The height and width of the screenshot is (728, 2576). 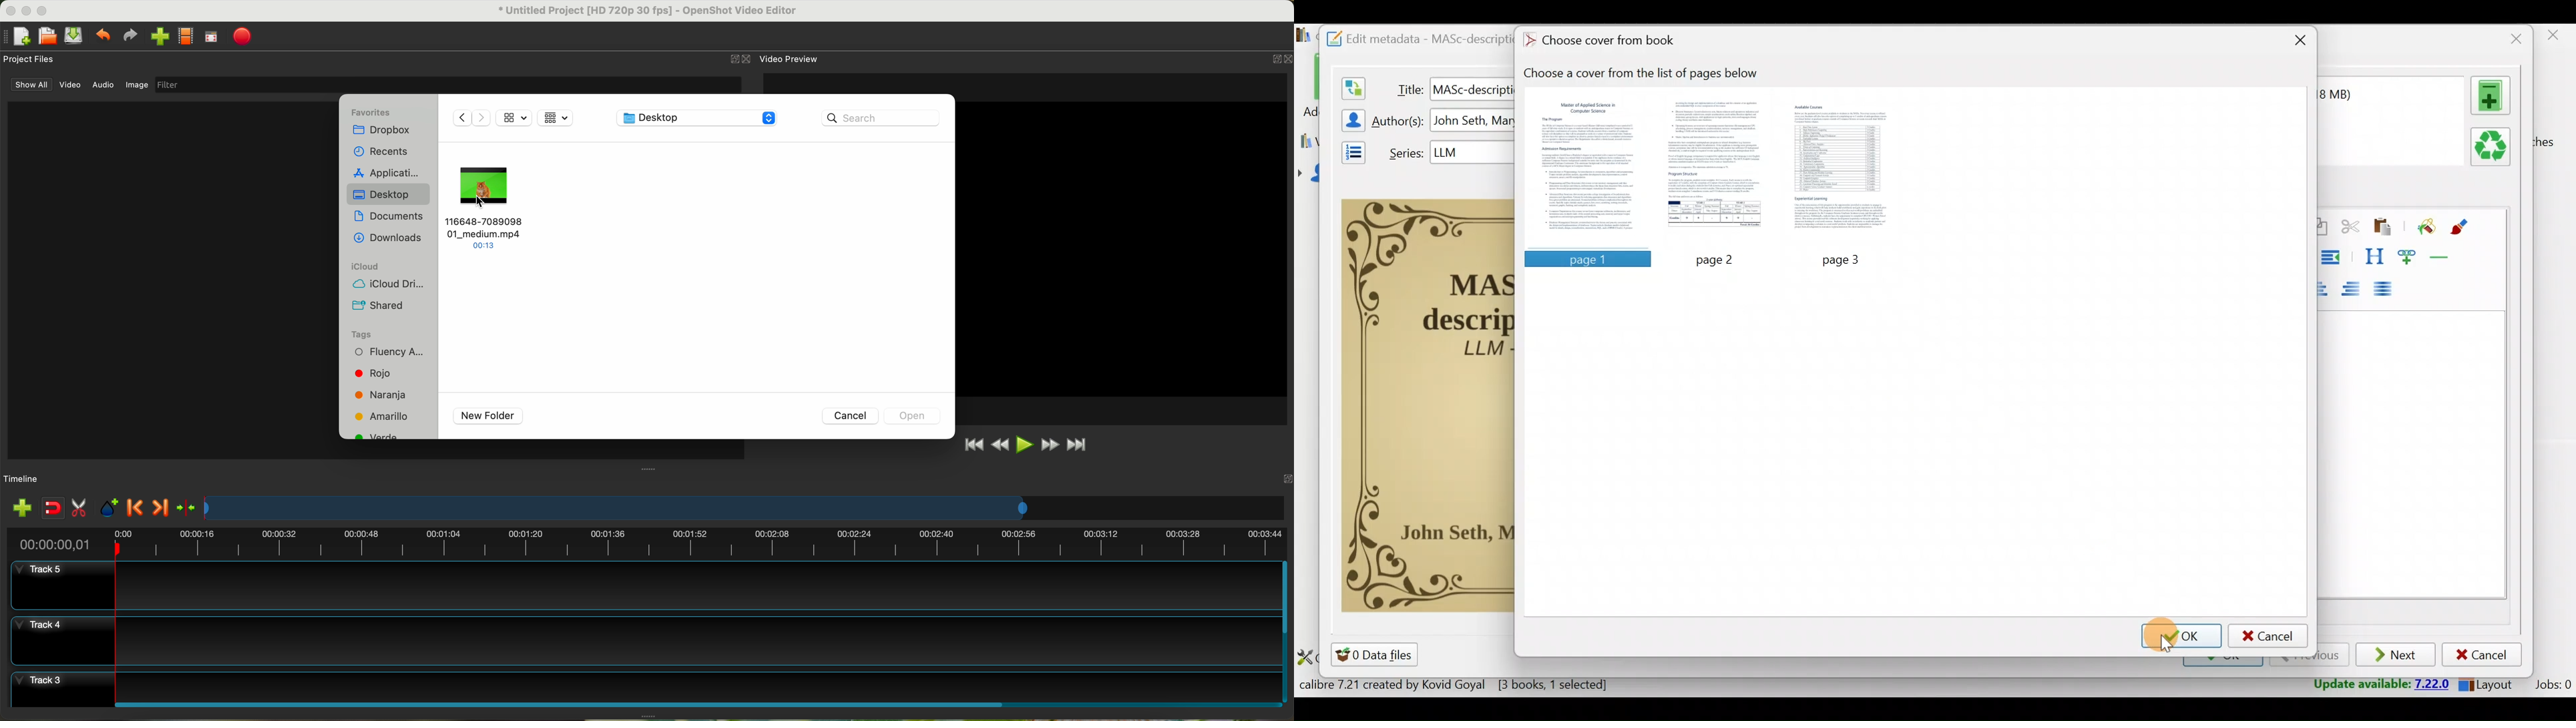 I want to click on Align justified, so click(x=2387, y=290).